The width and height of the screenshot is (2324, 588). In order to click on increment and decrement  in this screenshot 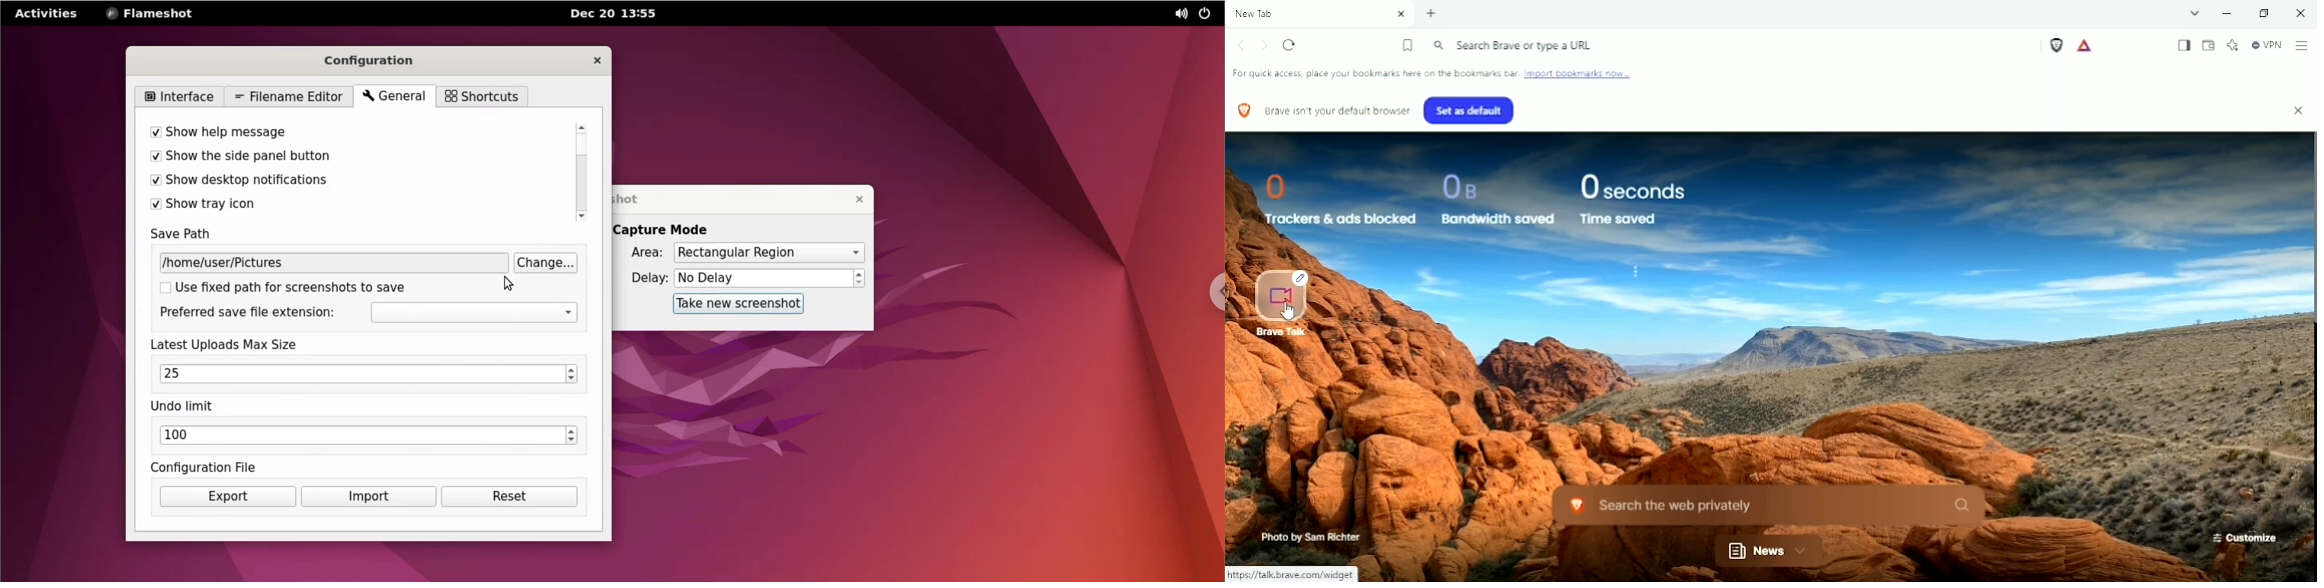, I will do `click(572, 437)`.